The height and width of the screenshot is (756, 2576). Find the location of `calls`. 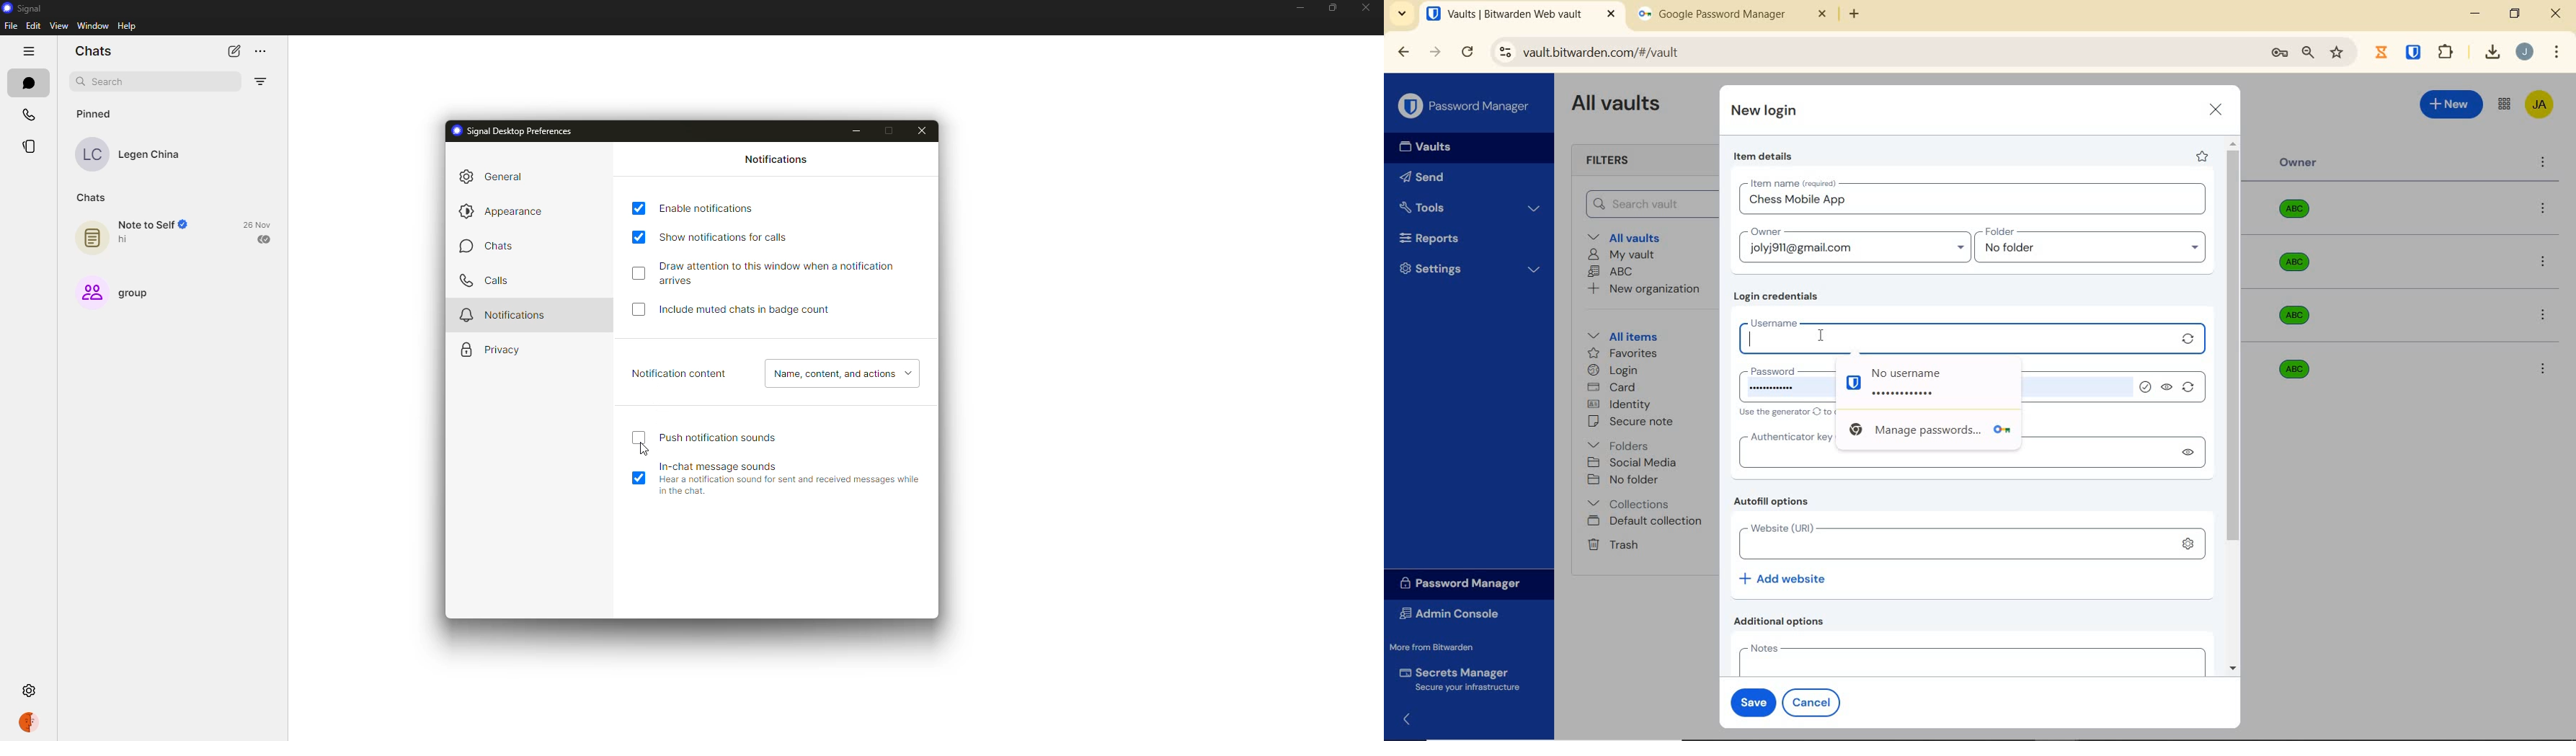

calls is located at coordinates (487, 280).